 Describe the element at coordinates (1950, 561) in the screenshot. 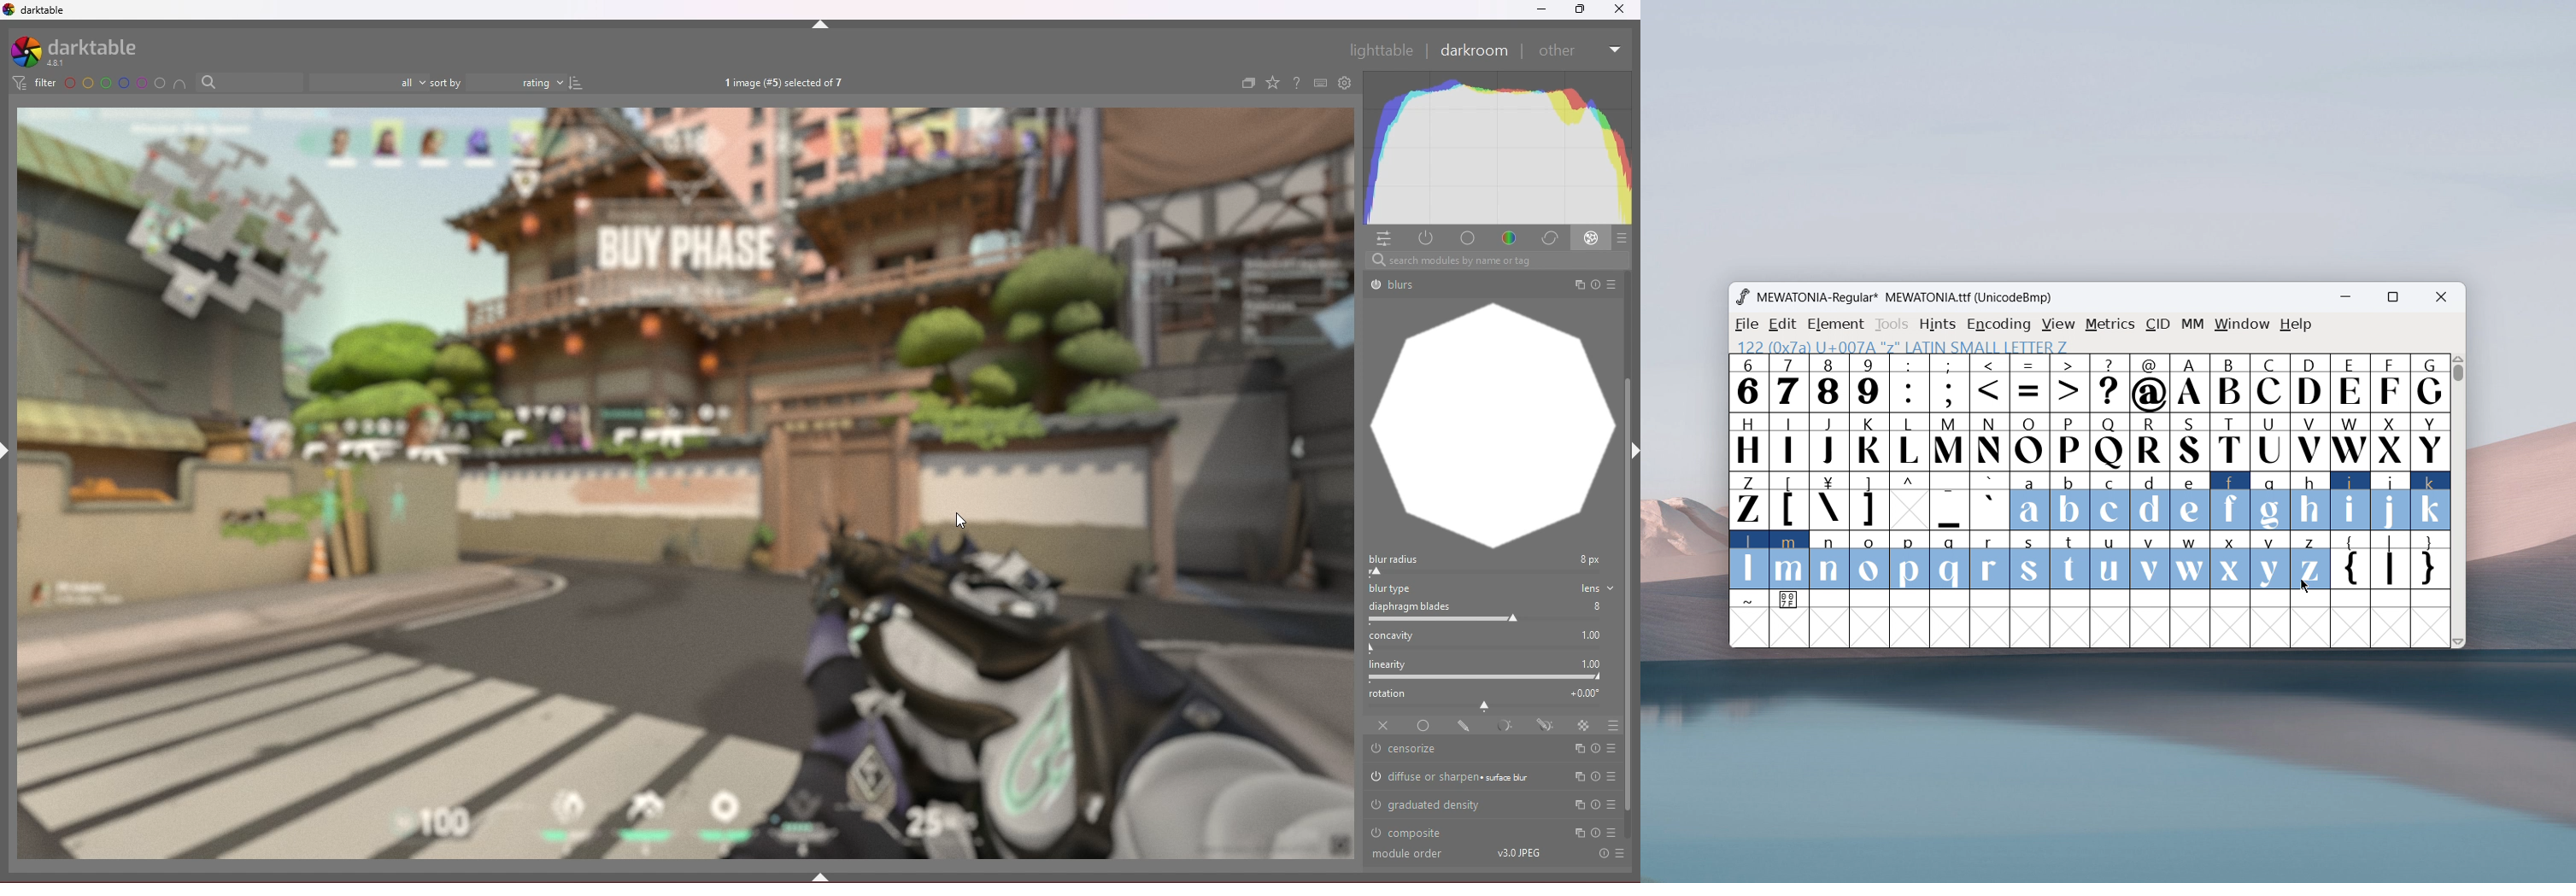

I see `q` at that location.